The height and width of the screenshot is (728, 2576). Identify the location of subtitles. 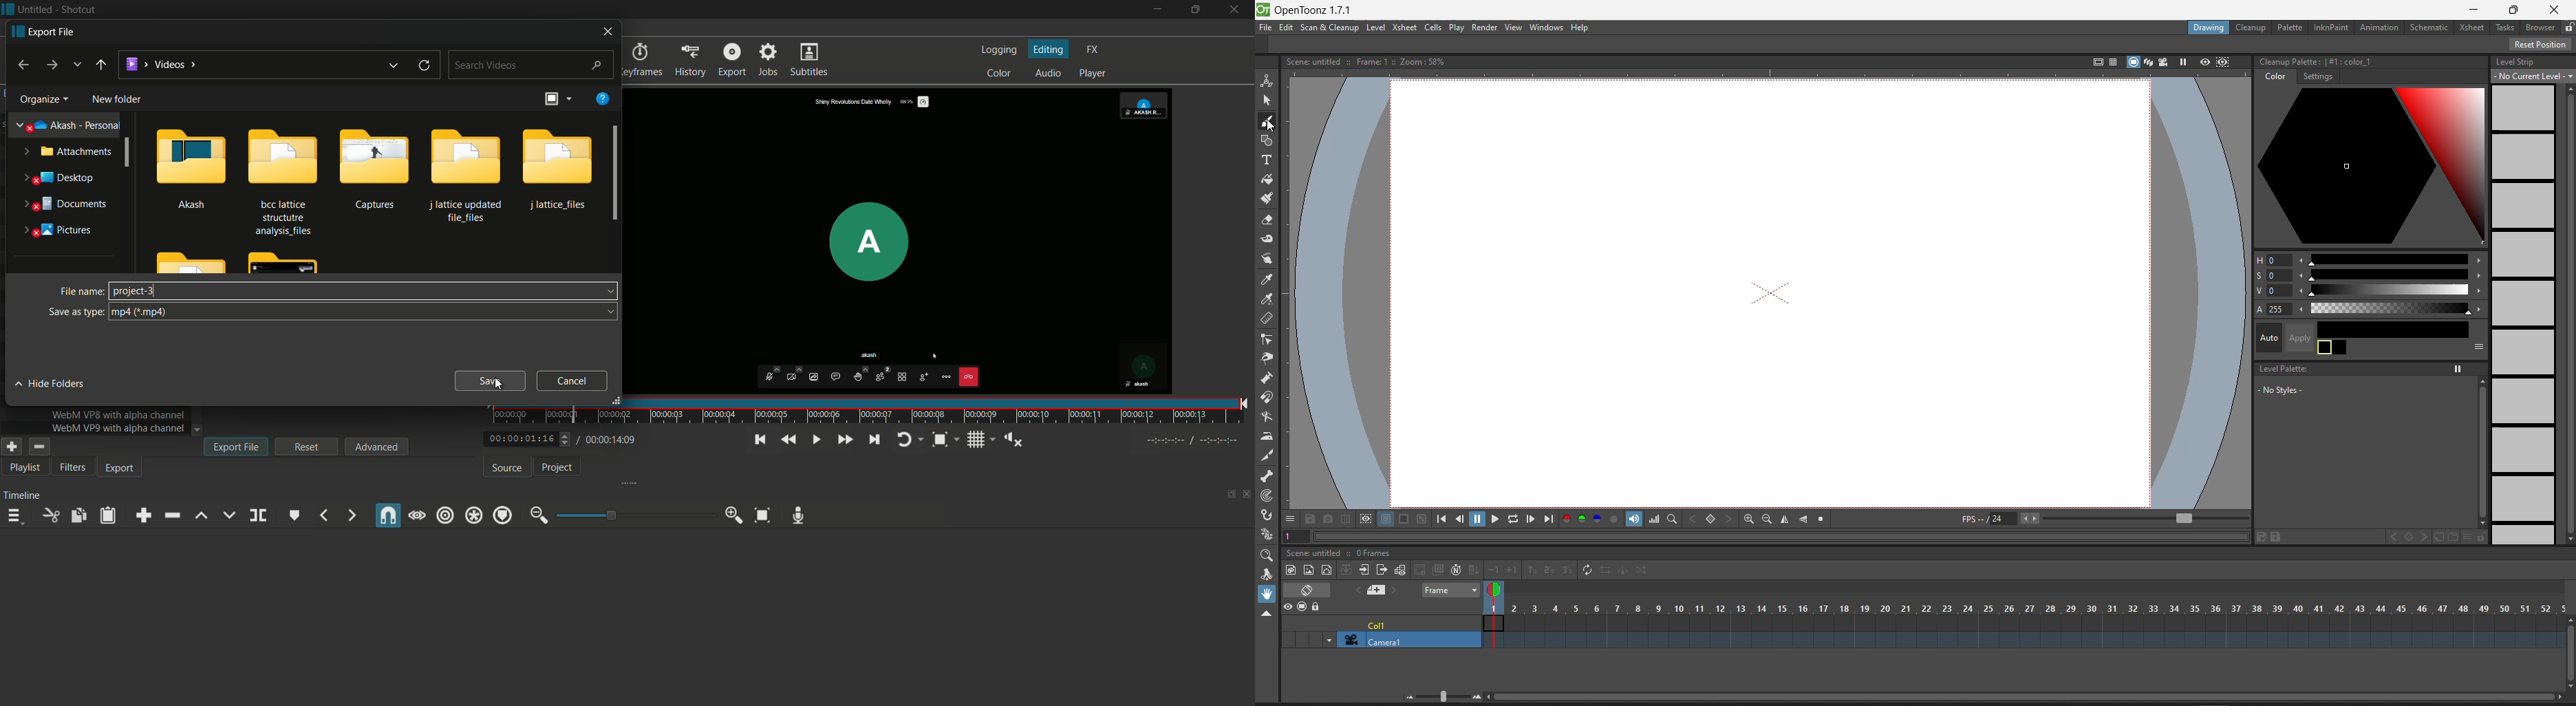
(809, 60).